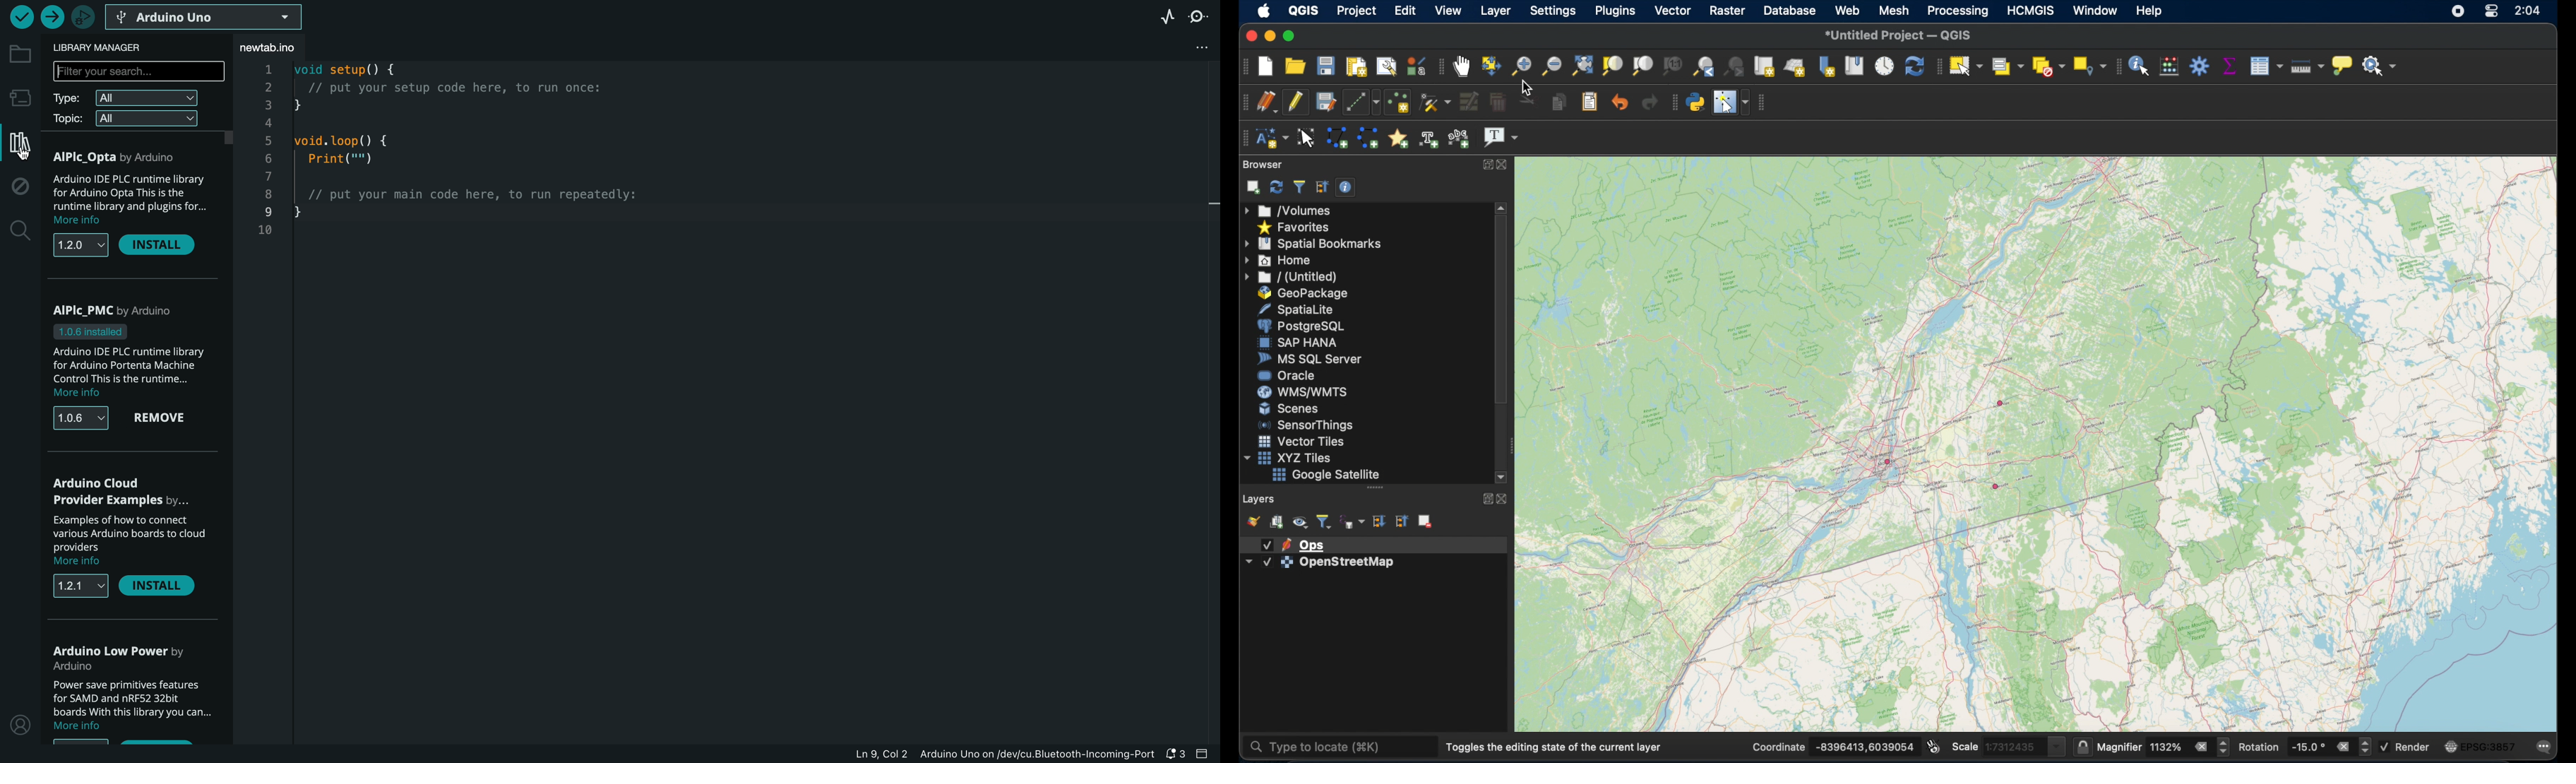 This screenshot has height=784, width=2576. Describe the element at coordinates (1319, 746) in the screenshot. I see `type to locate` at that location.